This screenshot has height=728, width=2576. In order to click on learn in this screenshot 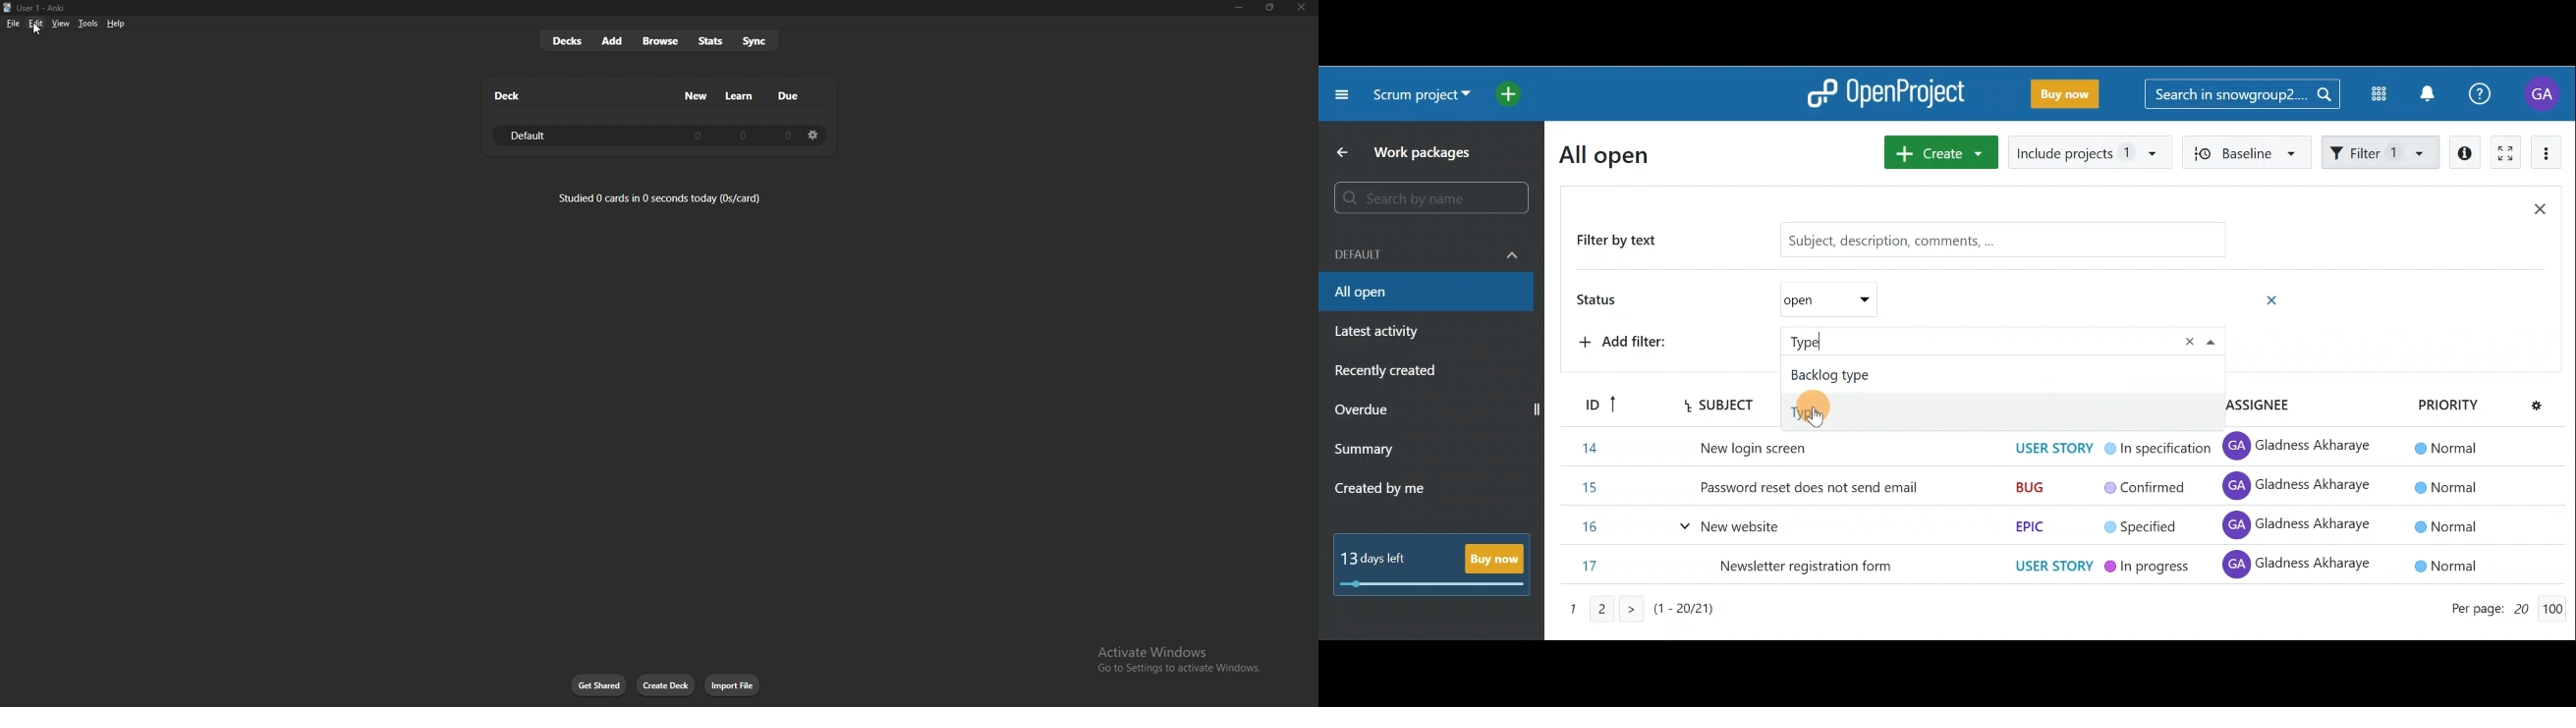, I will do `click(741, 96)`.